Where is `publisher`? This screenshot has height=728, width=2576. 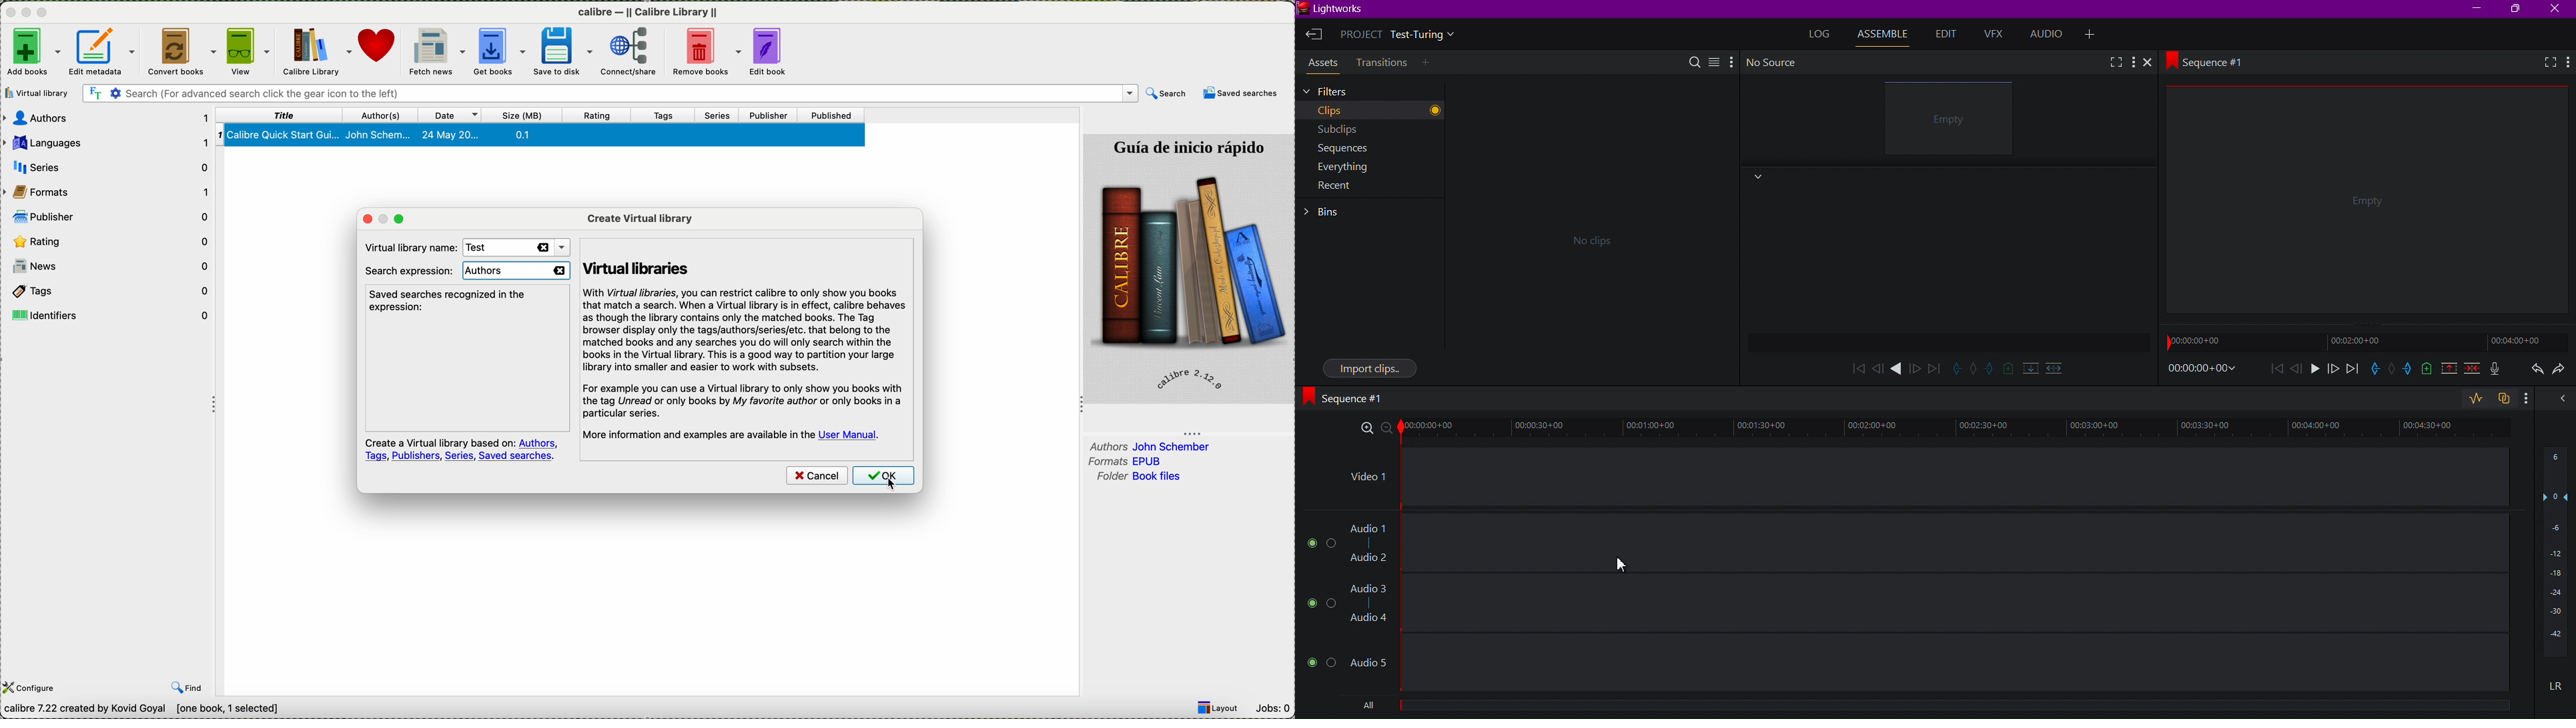
publisher is located at coordinates (112, 216).